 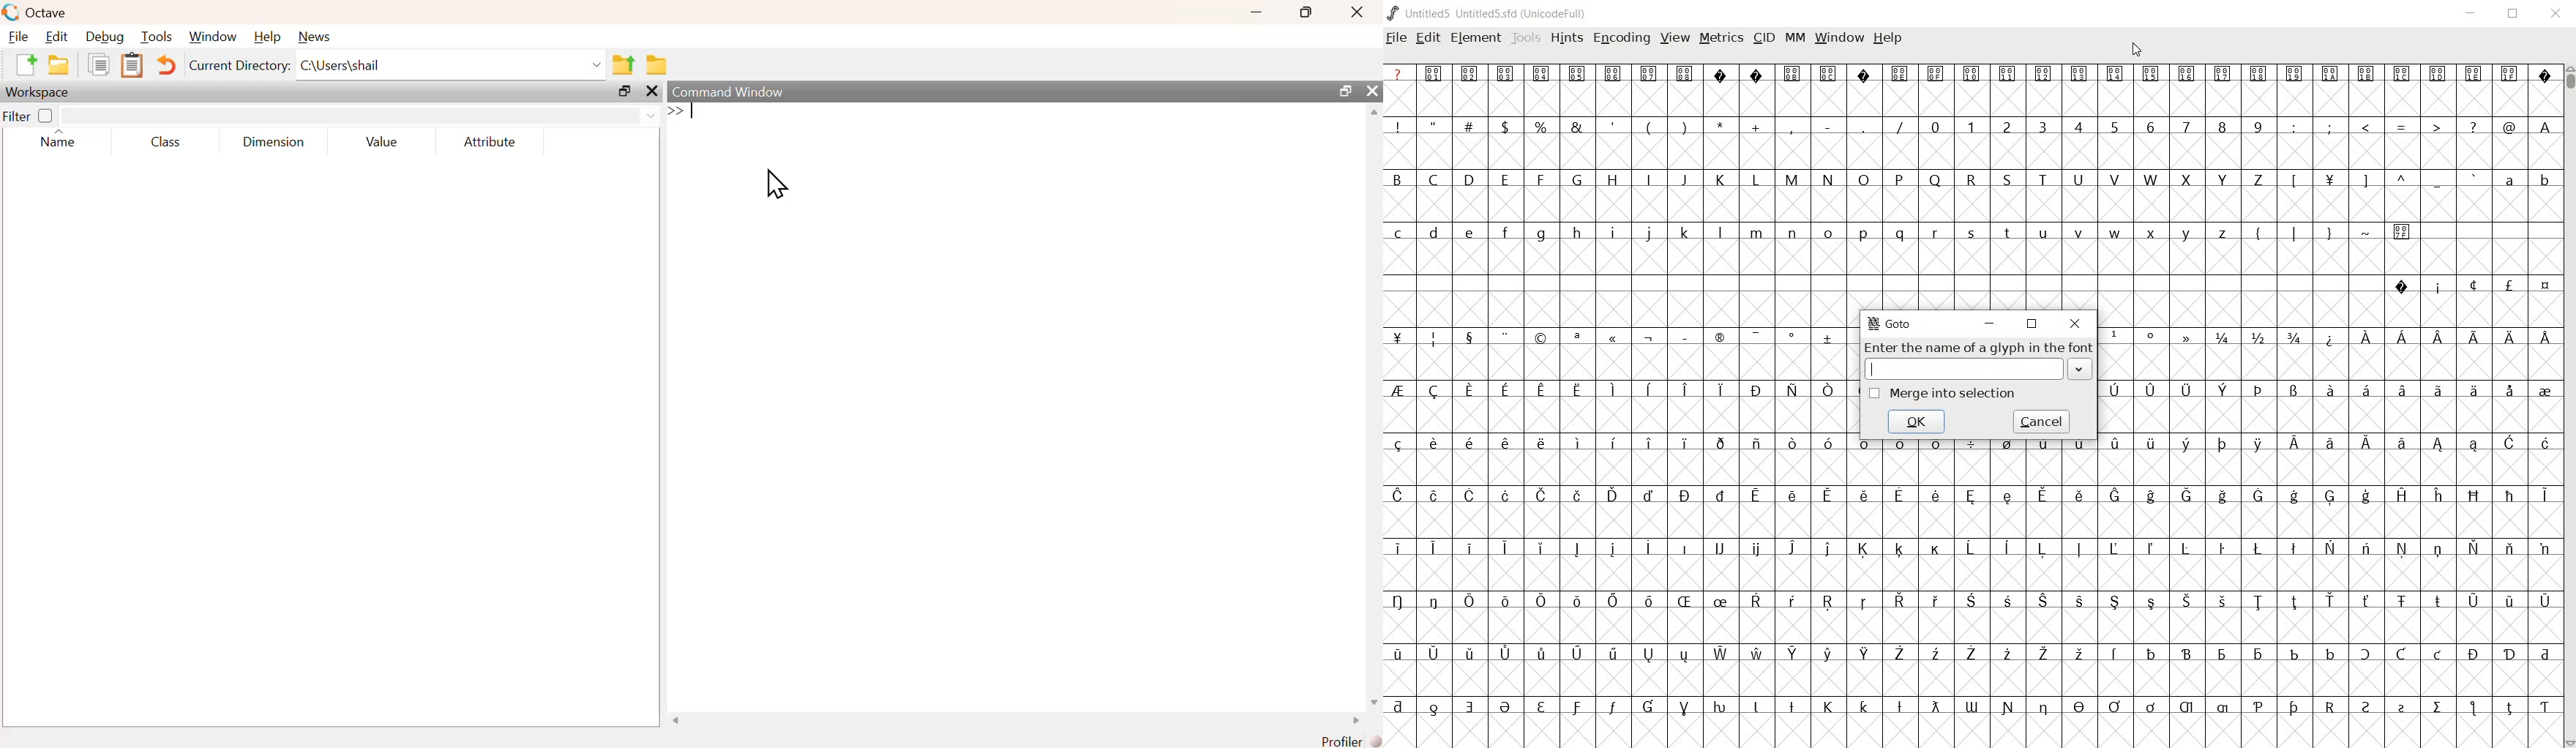 What do you see at coordinates (2403, 549) in the screenshot?
I see `Symbol` at bounding box center [2403, 549].